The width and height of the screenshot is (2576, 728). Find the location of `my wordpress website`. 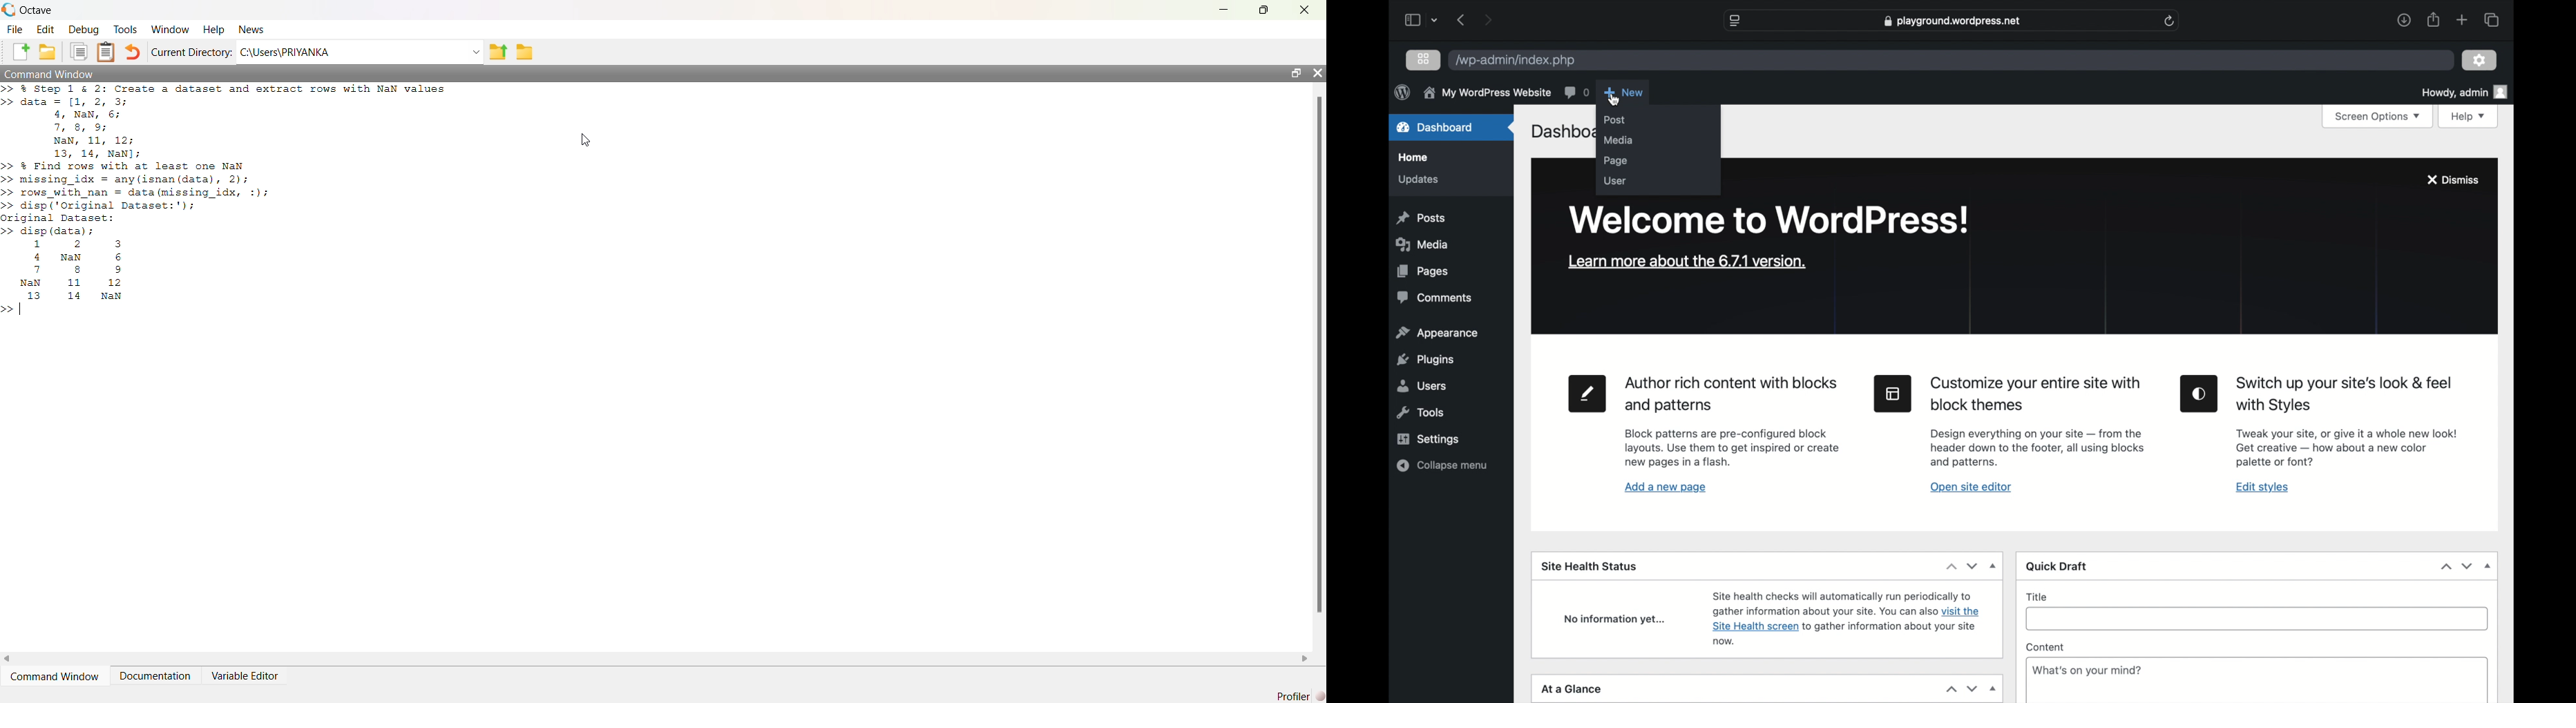

my wordpress website is located at coordinates (1487, 93).